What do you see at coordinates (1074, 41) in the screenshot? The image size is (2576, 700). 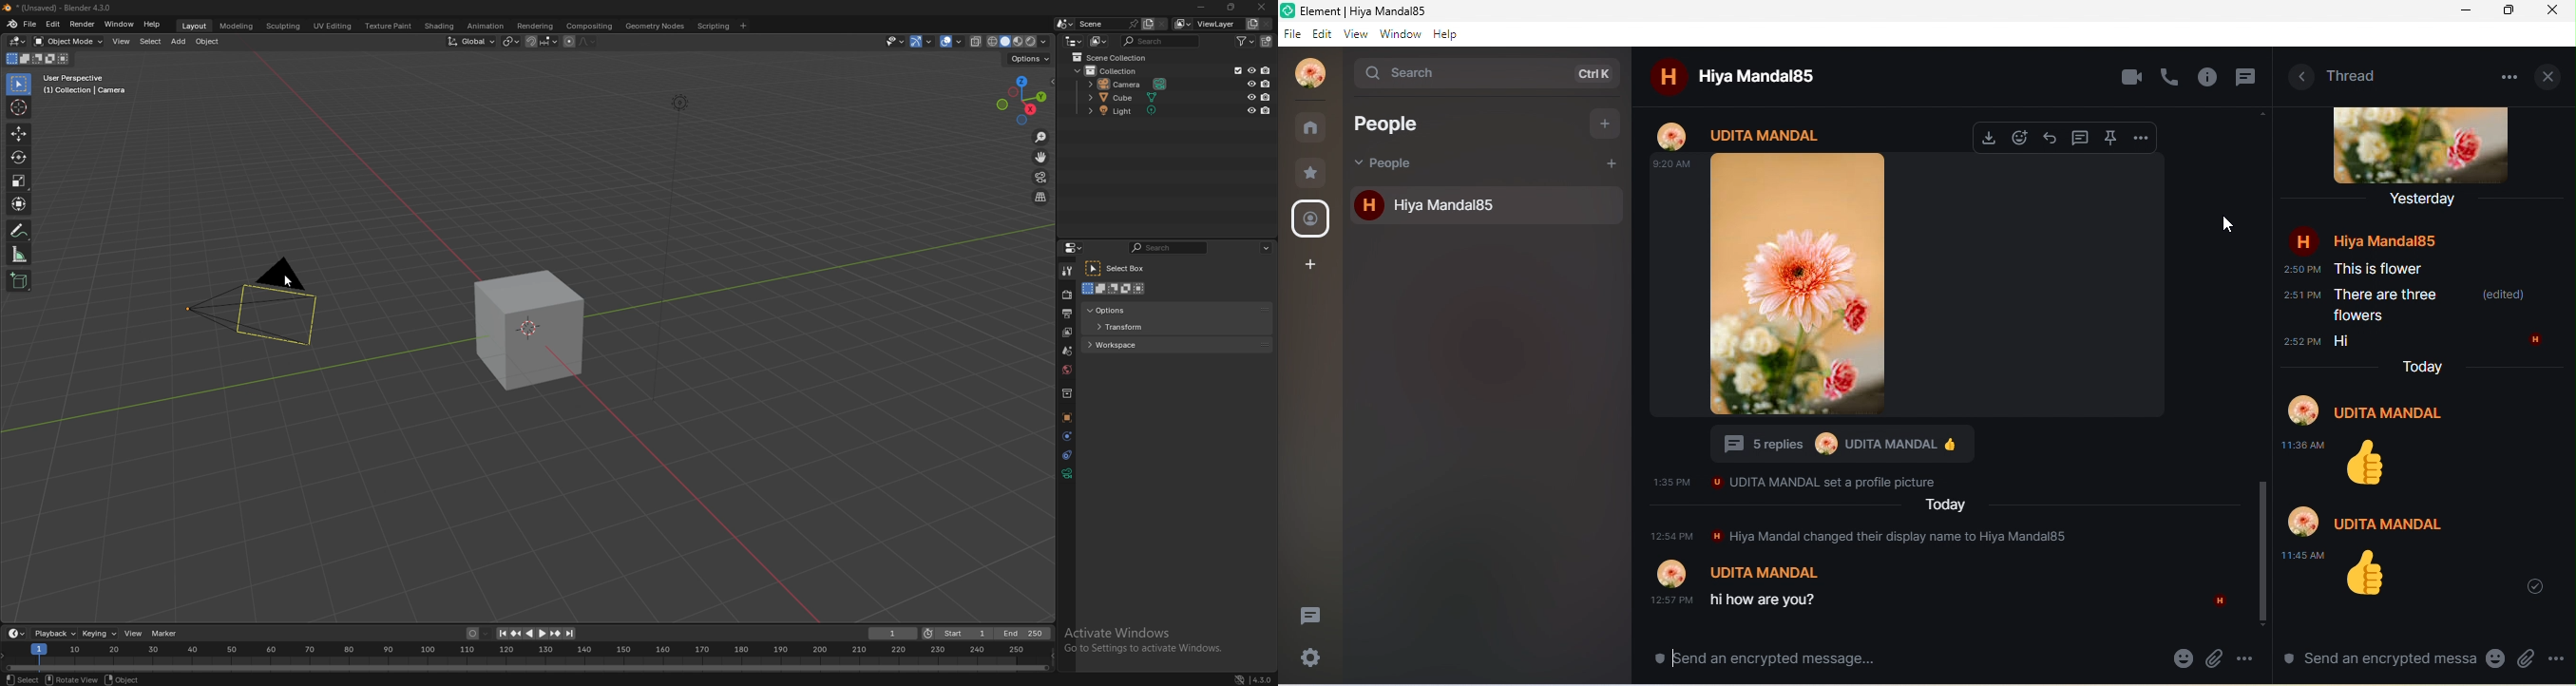 I see `editor type` at bounding box center [1074, 41].